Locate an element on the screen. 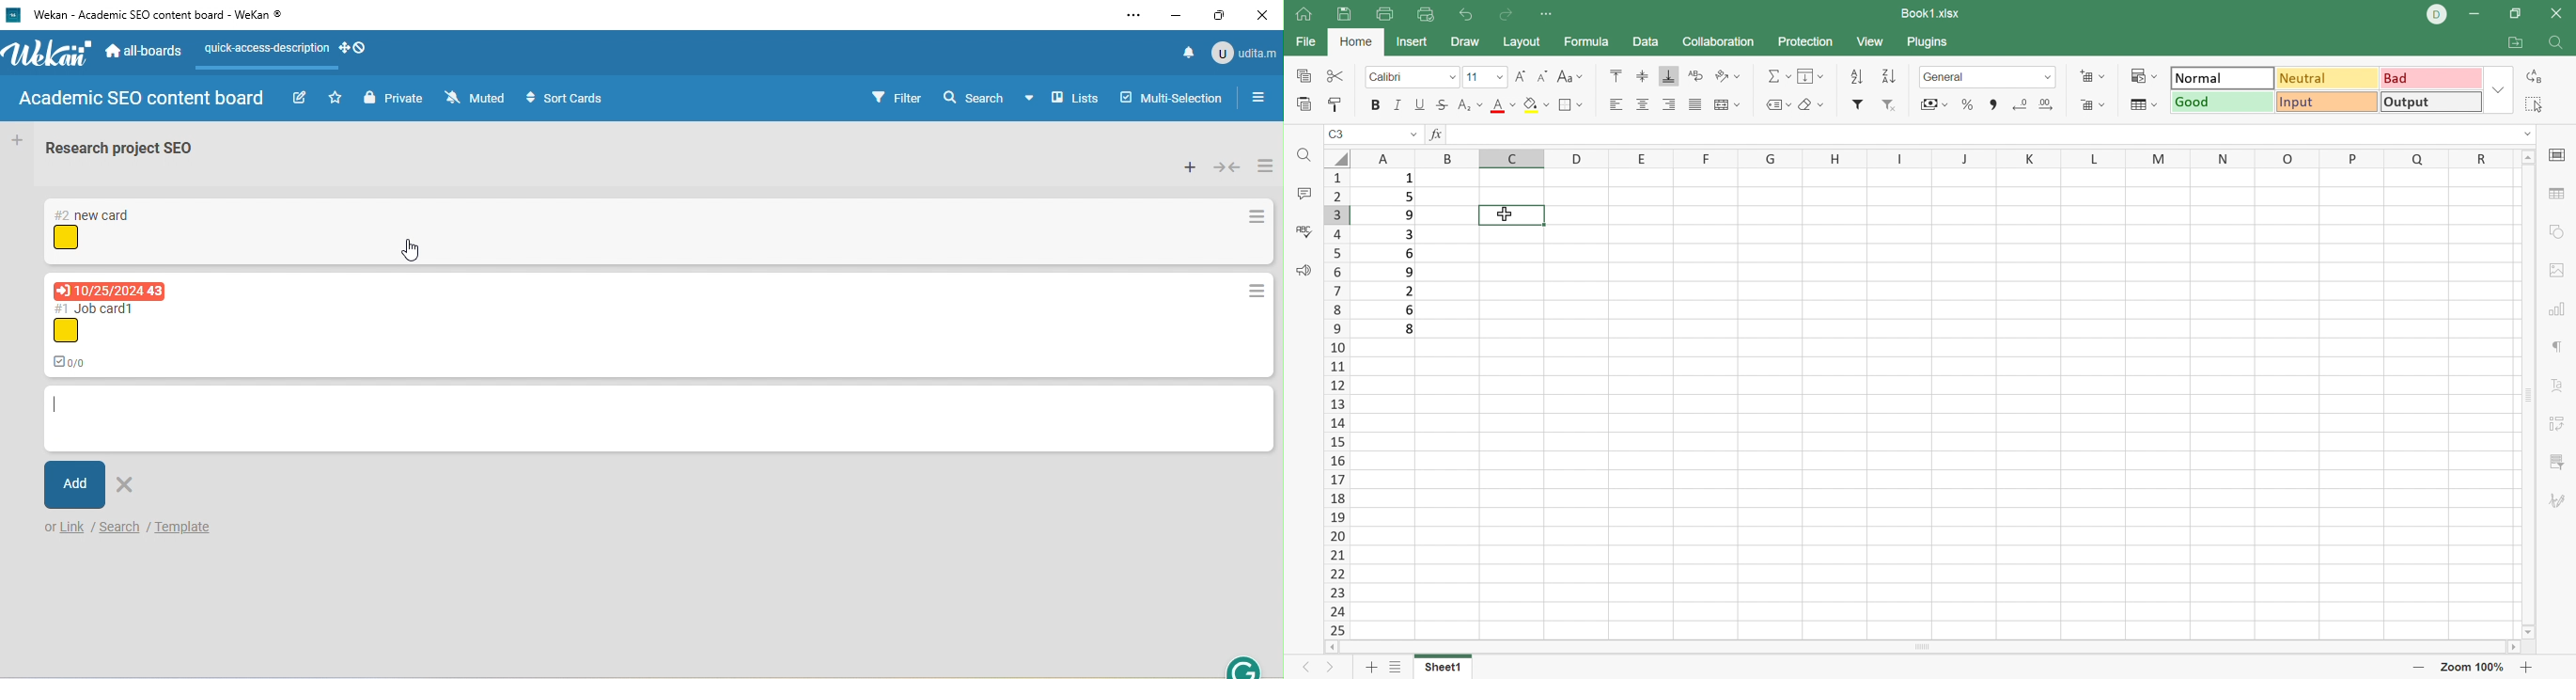 The image size is (2576, 700). filter is located at coordinates (897, 97).